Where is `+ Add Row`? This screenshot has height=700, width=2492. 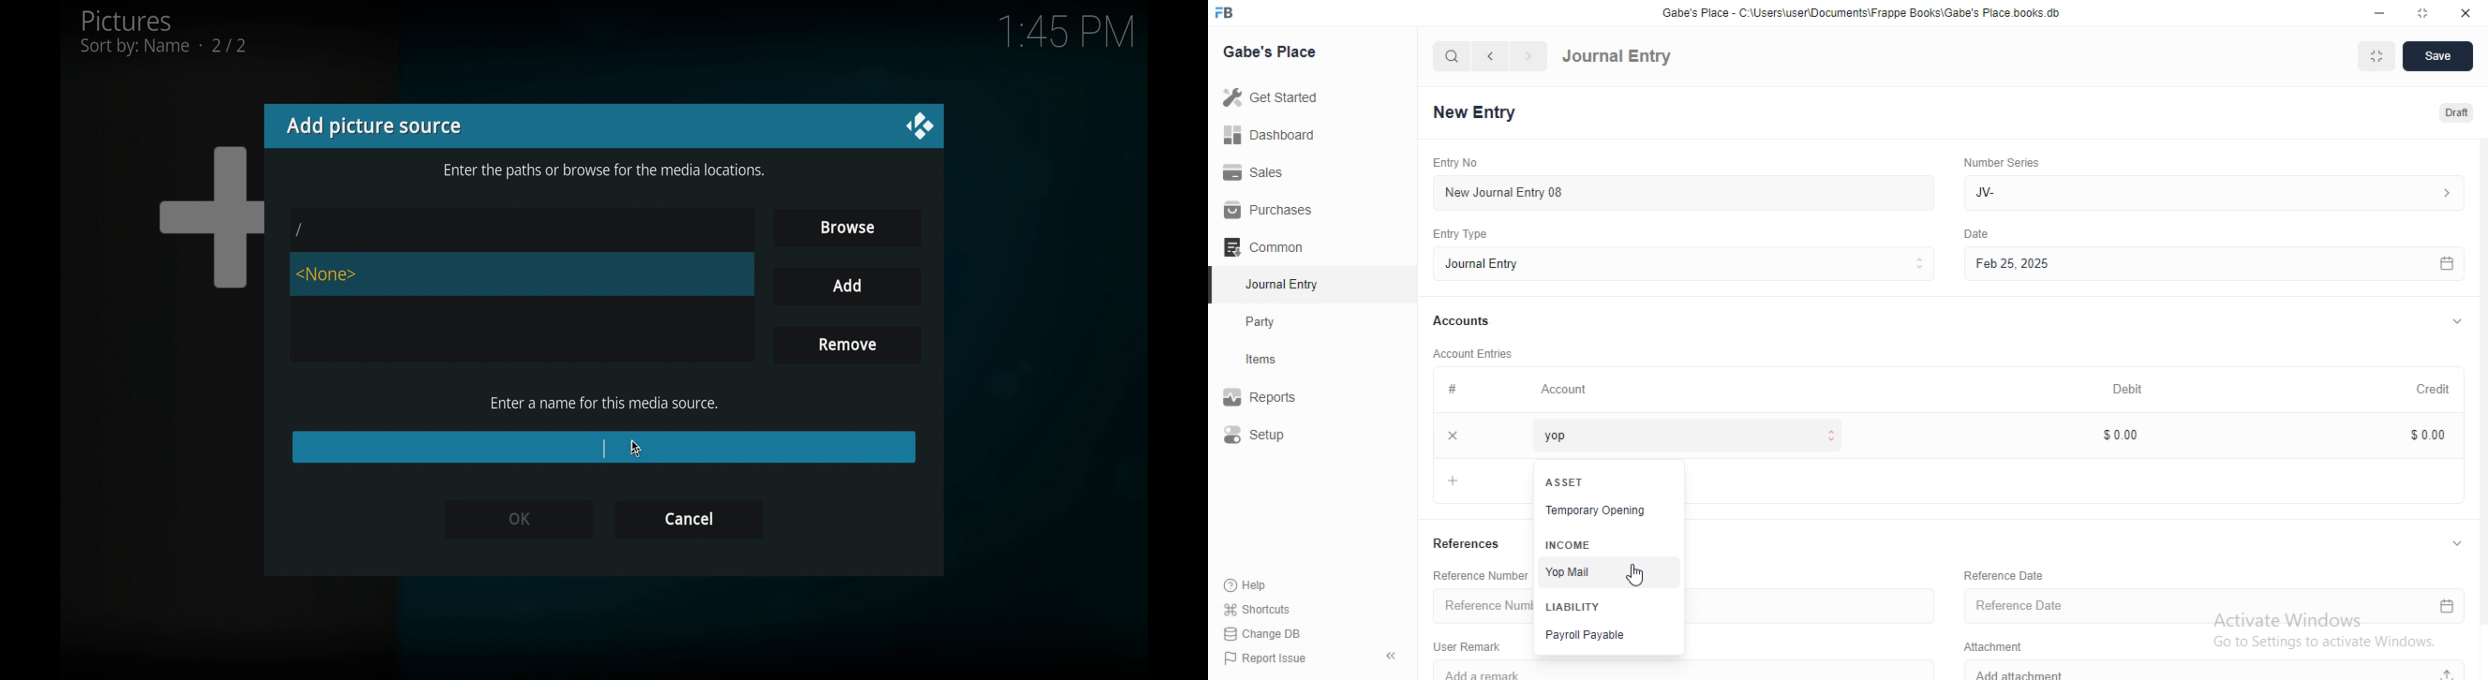
+ Add Row is located at coordinates (1453, 479).